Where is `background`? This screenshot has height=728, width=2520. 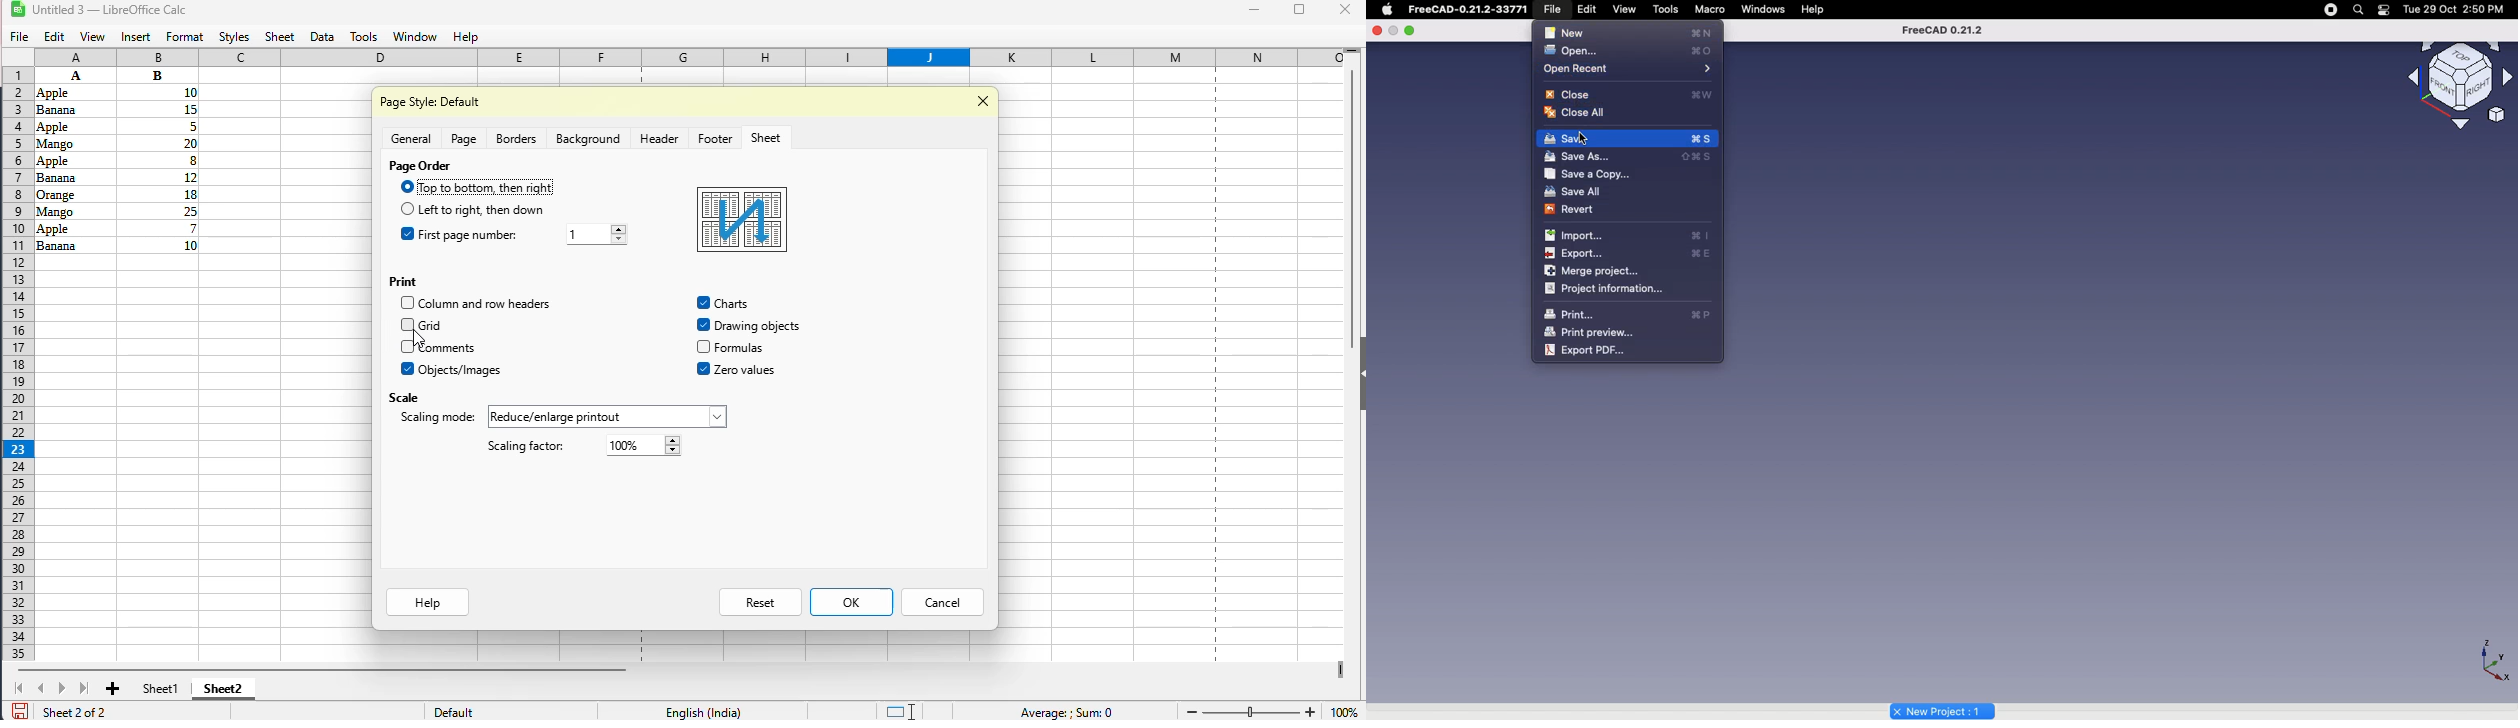 background is located at coordinates (587, 139).